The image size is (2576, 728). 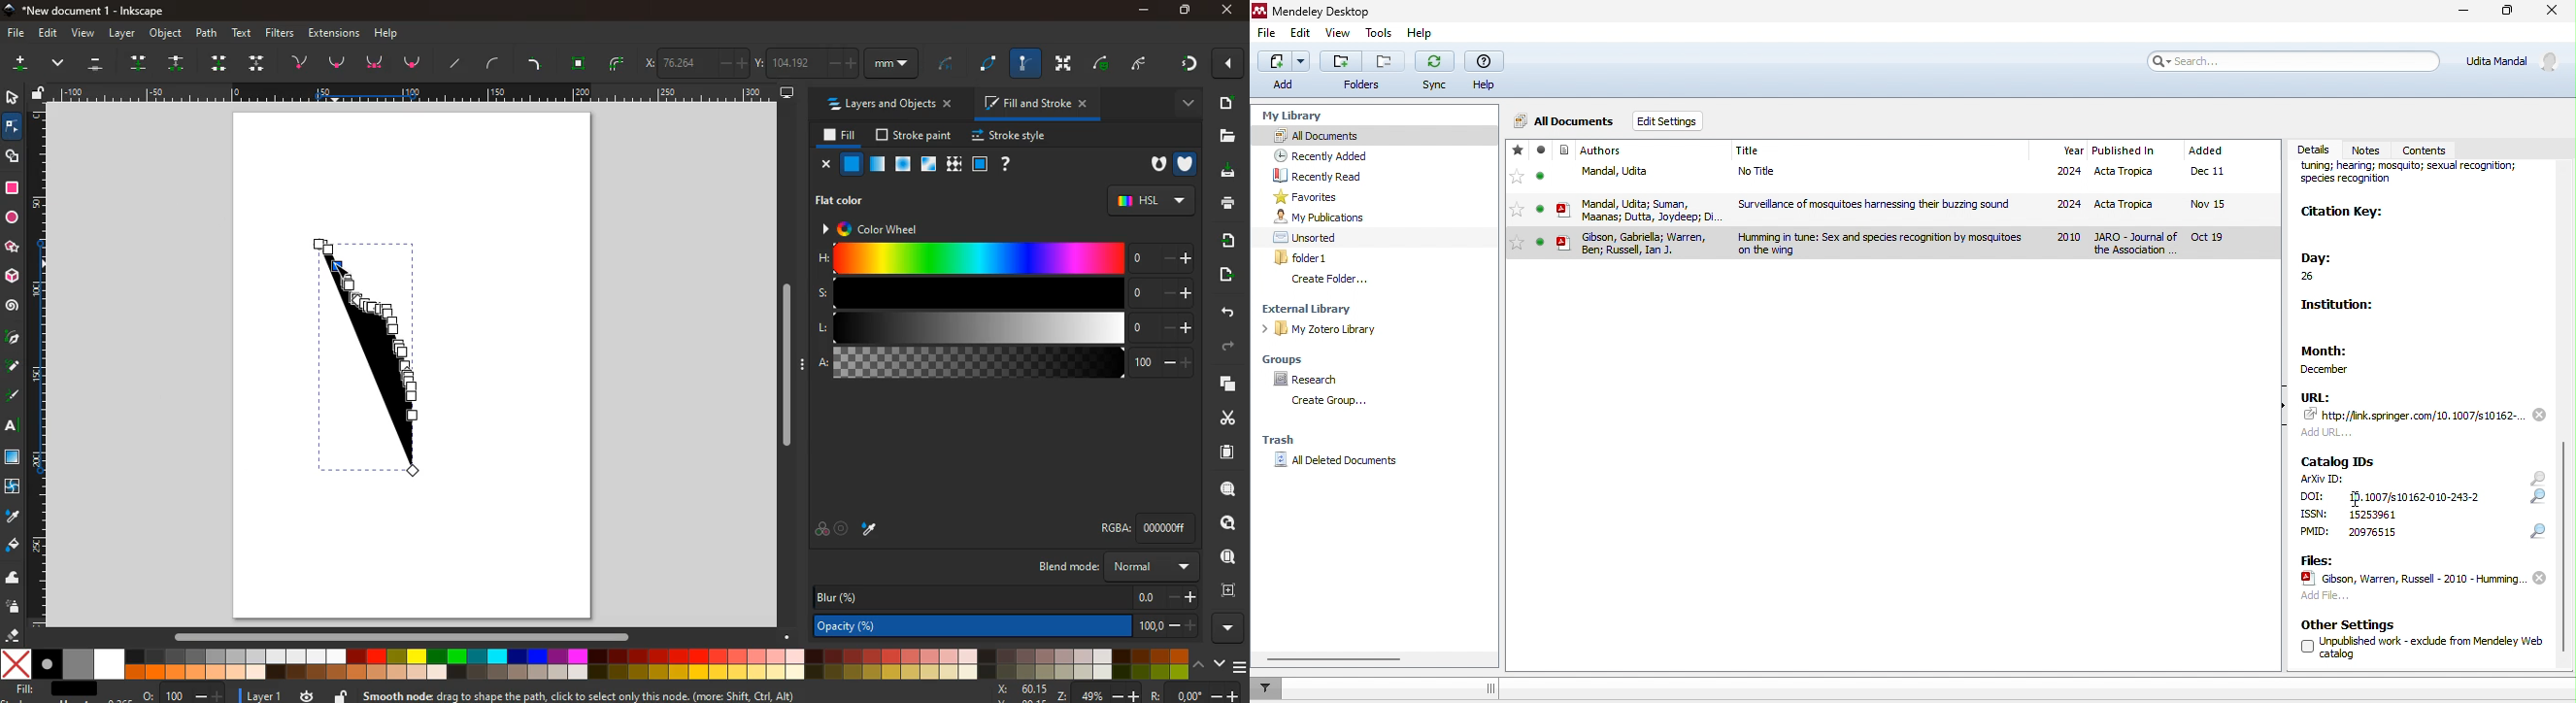 What do you see at coordinates (789, 365) in the screenshot?
I see `Vertical slider` at bounding box center [789, 365].